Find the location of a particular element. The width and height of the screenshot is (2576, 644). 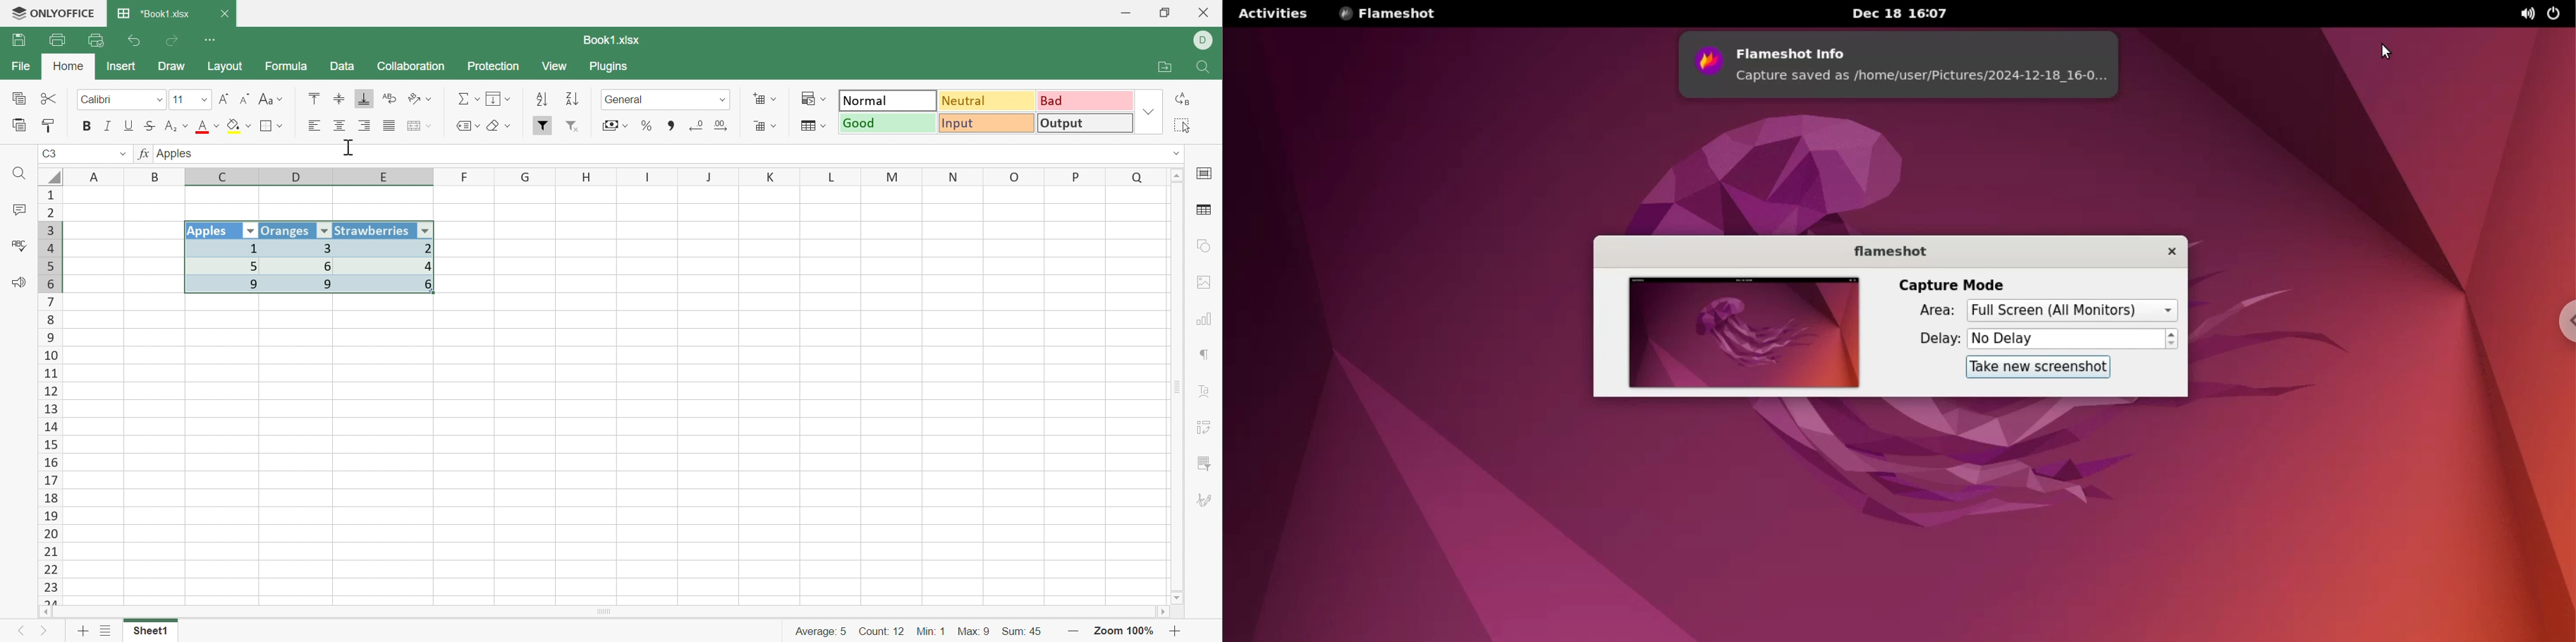

Cursor is located at coordinates (351, 149).